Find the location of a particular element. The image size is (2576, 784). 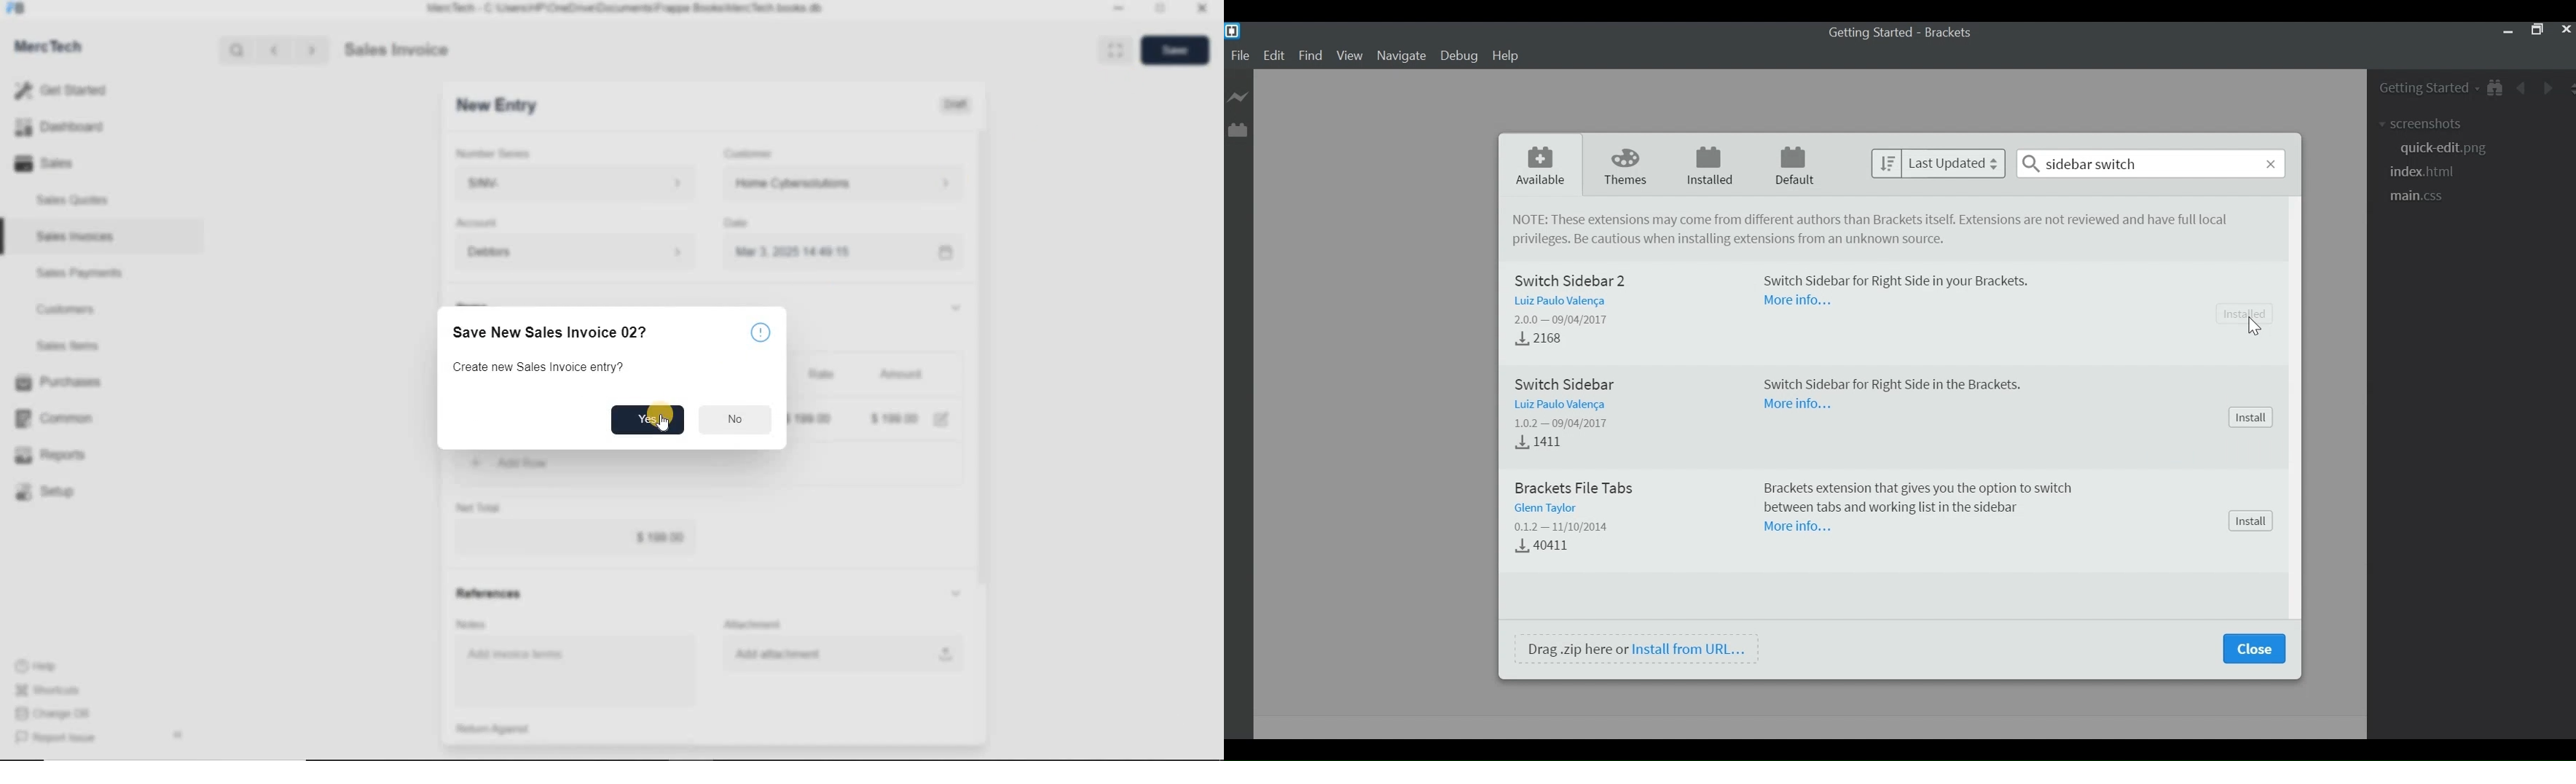

Sales Invoice is located at coordinates (398, 51).